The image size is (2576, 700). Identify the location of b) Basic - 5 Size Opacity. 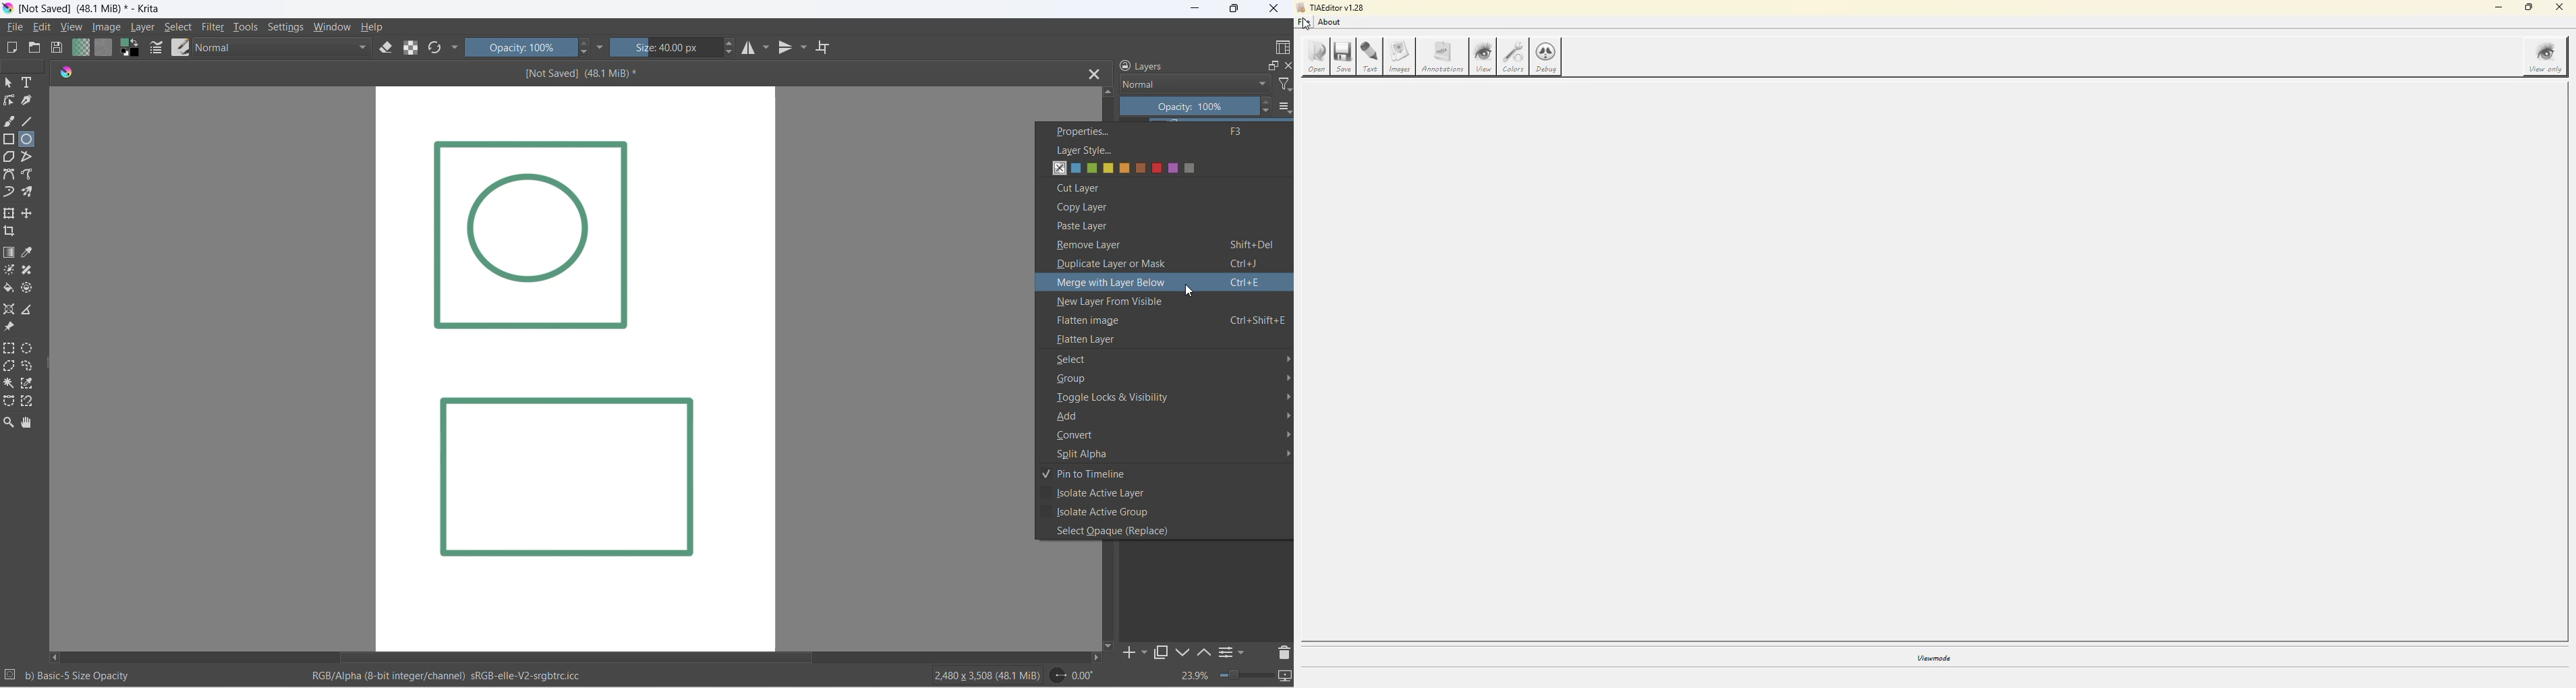
(84, 677).